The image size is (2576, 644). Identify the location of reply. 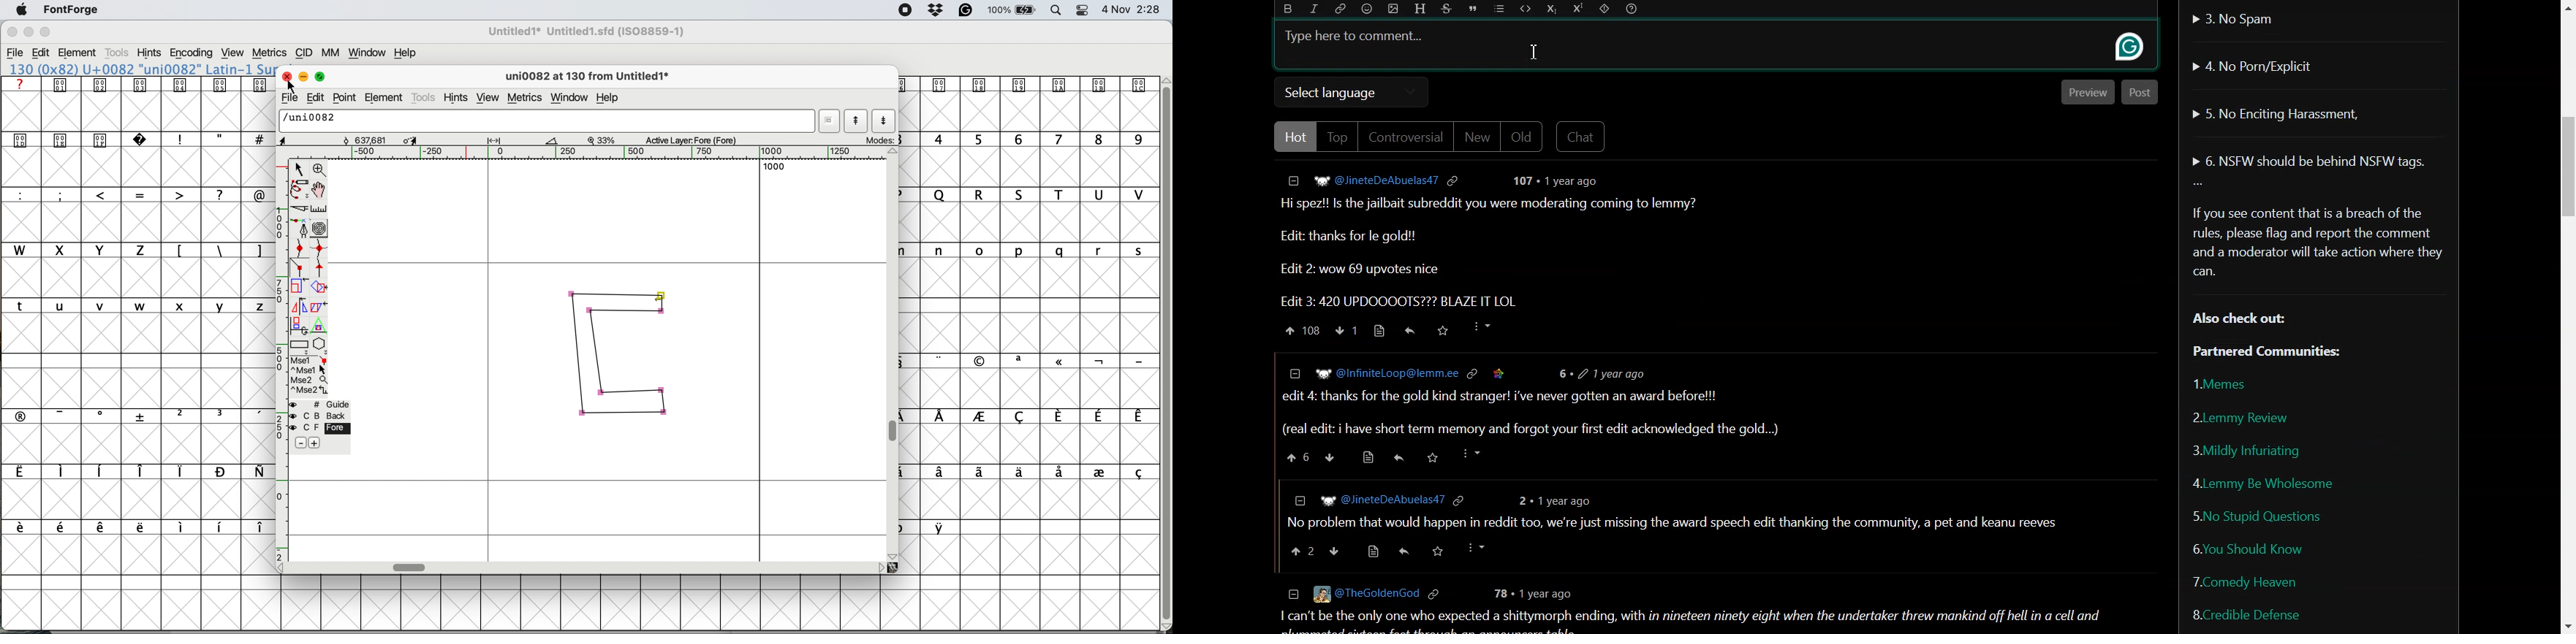
(1399, 456).